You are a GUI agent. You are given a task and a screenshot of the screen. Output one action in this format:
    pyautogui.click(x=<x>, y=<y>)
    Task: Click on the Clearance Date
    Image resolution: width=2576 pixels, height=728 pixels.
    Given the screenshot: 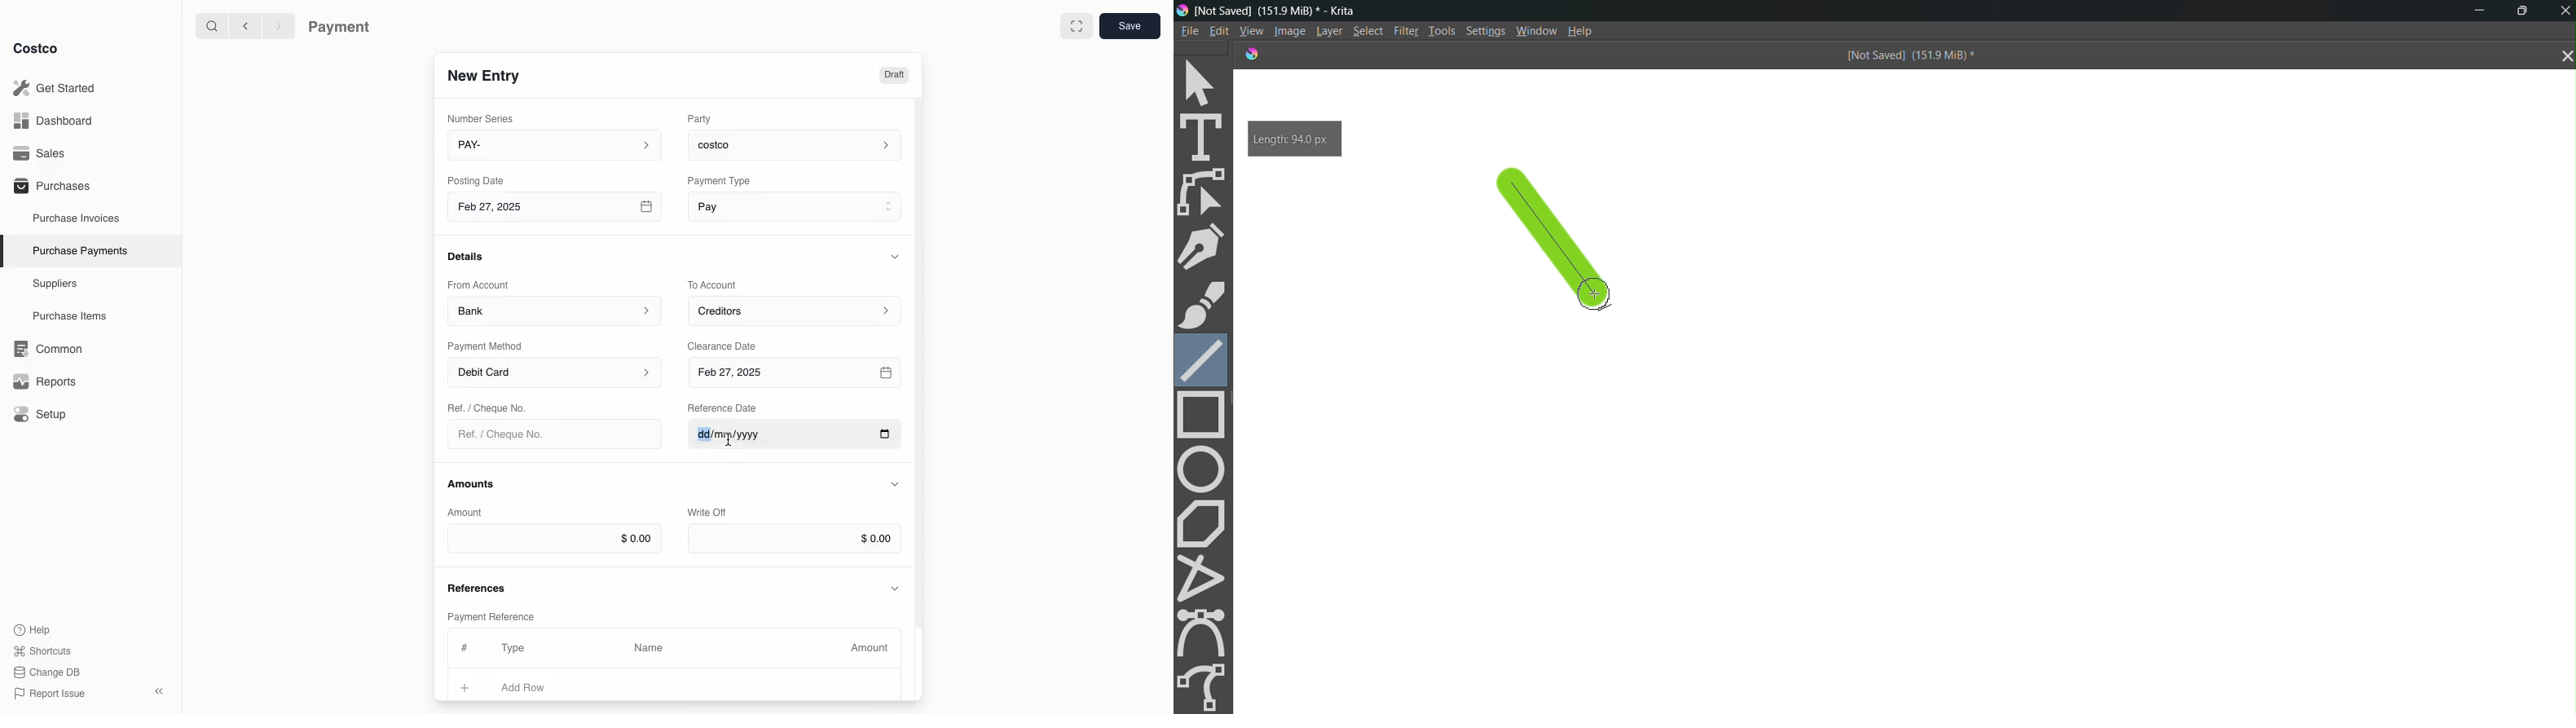 What is the action you would take?
    pyautogui.click(x=728, y=345)
    